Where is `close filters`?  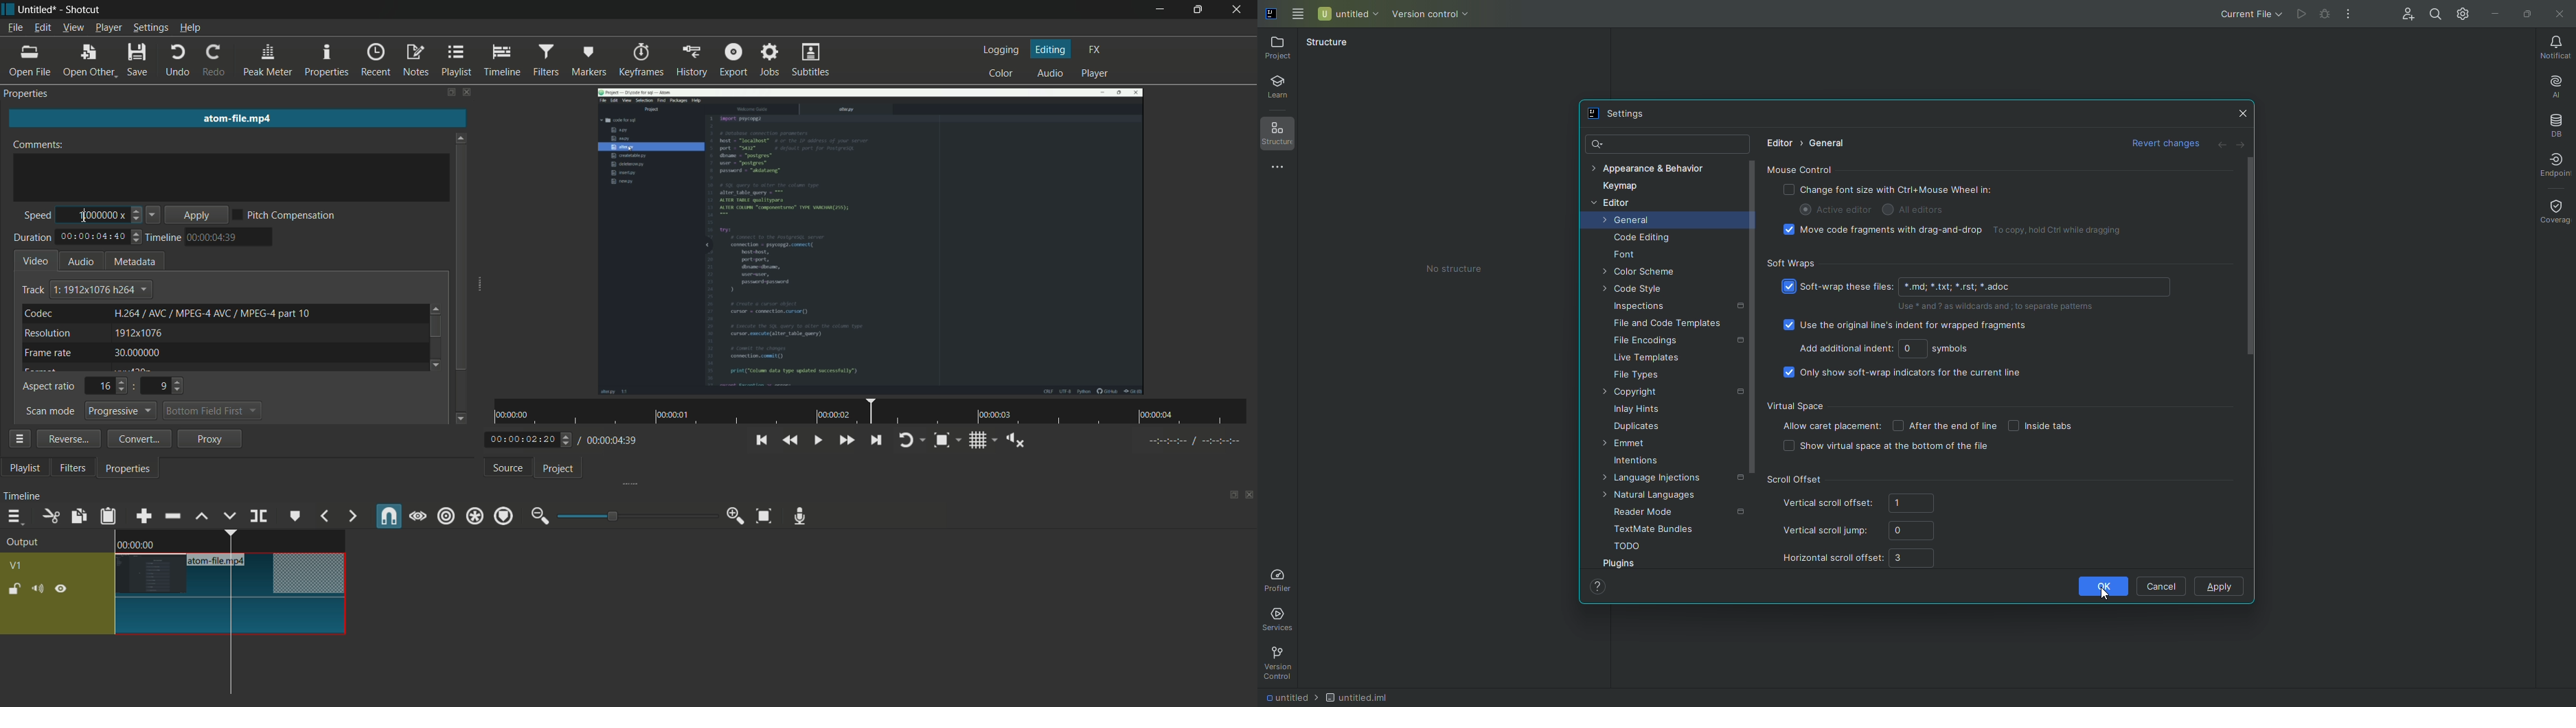 close filters is located at coordinates (469, 93).